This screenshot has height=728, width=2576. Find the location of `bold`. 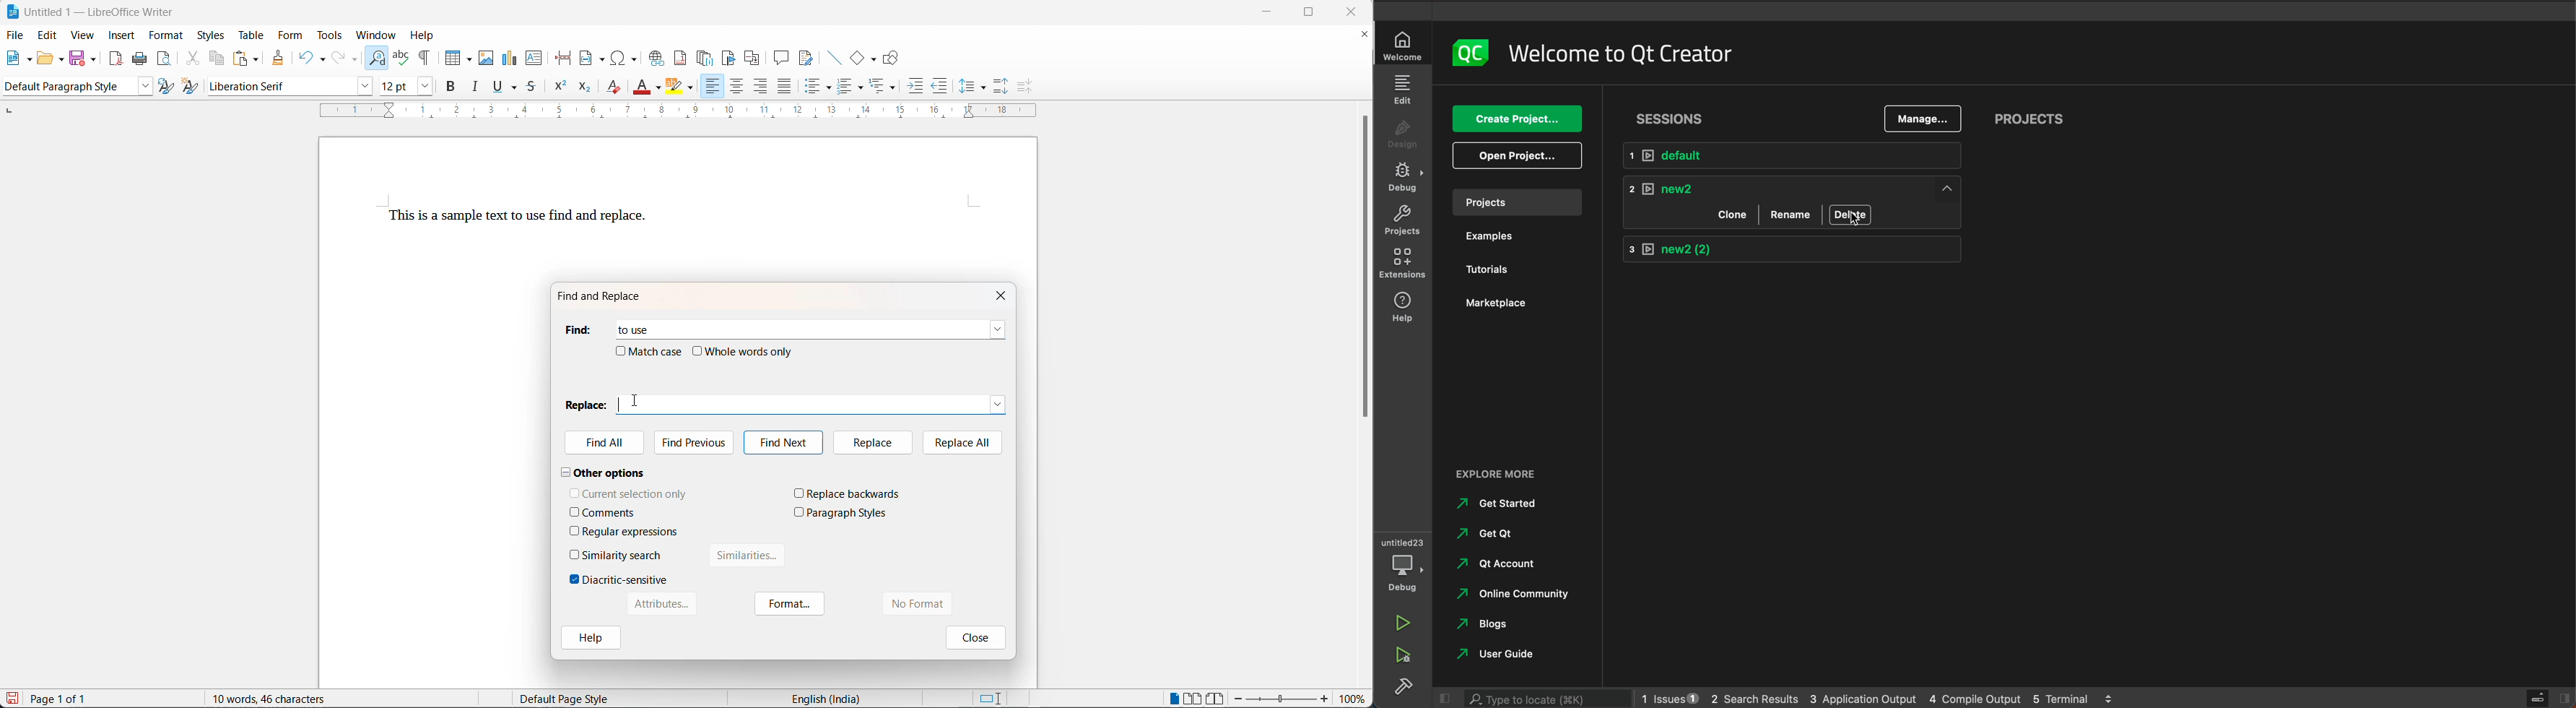

bold is located at coordinates (452, 89).